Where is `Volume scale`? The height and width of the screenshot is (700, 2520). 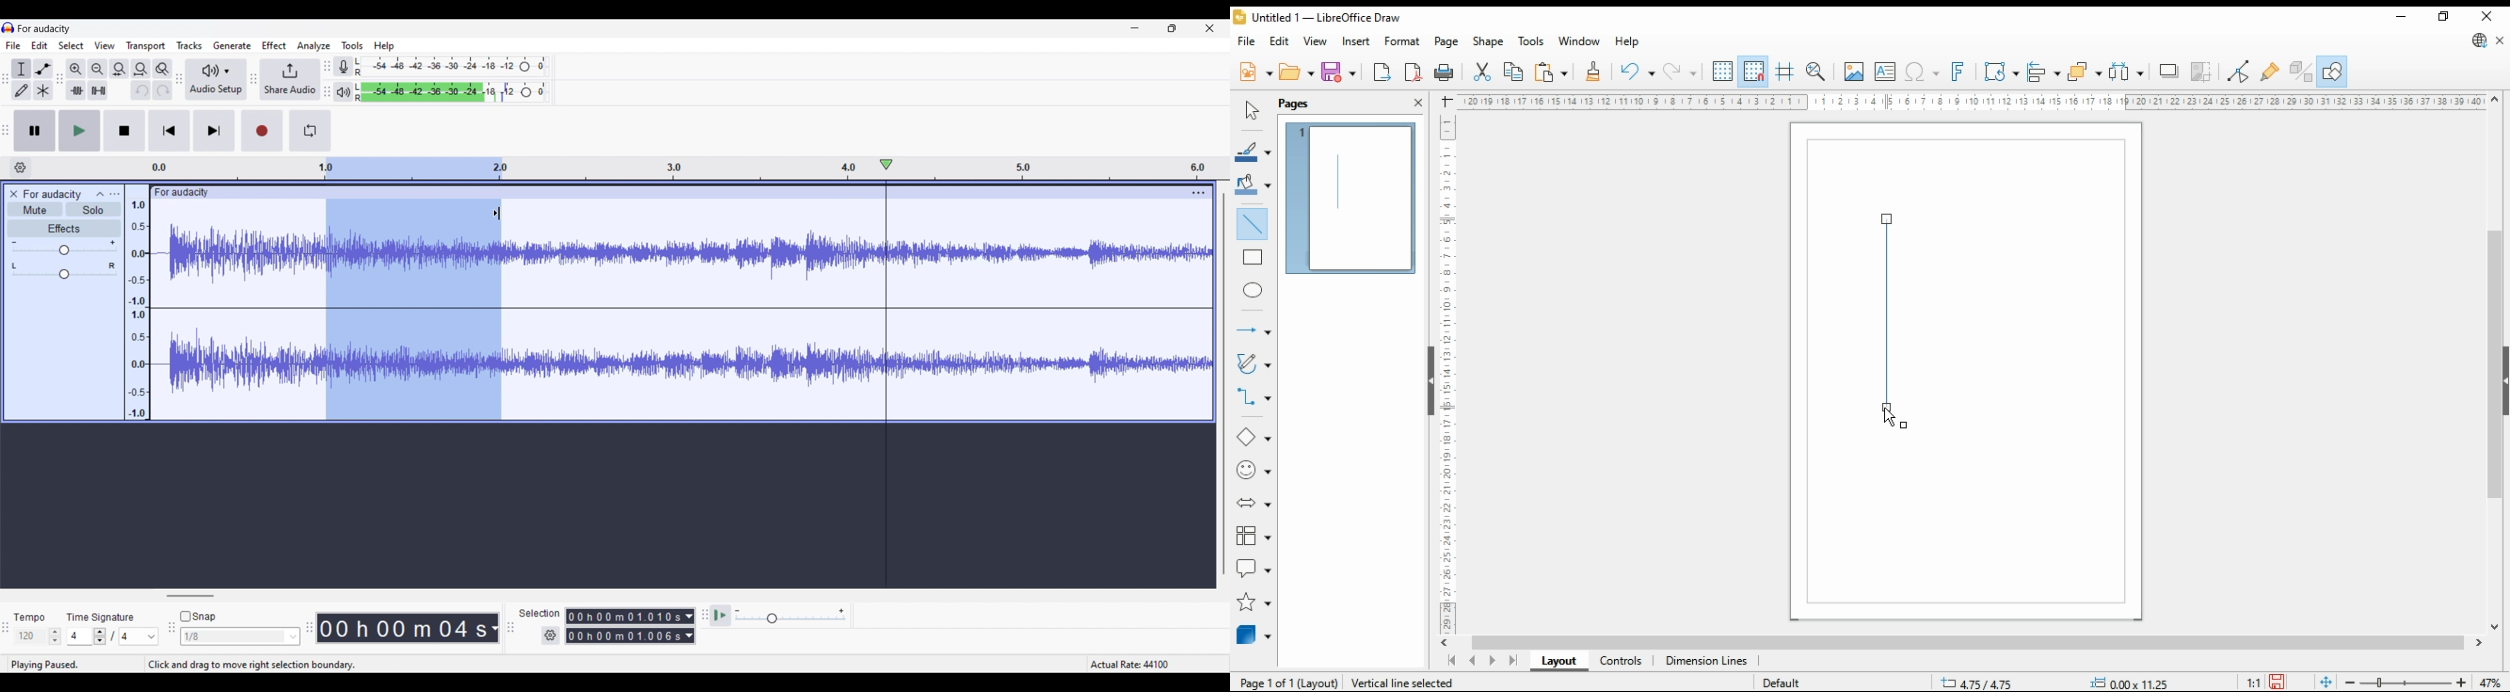
Volume scale is located at coordinates (63, 247).